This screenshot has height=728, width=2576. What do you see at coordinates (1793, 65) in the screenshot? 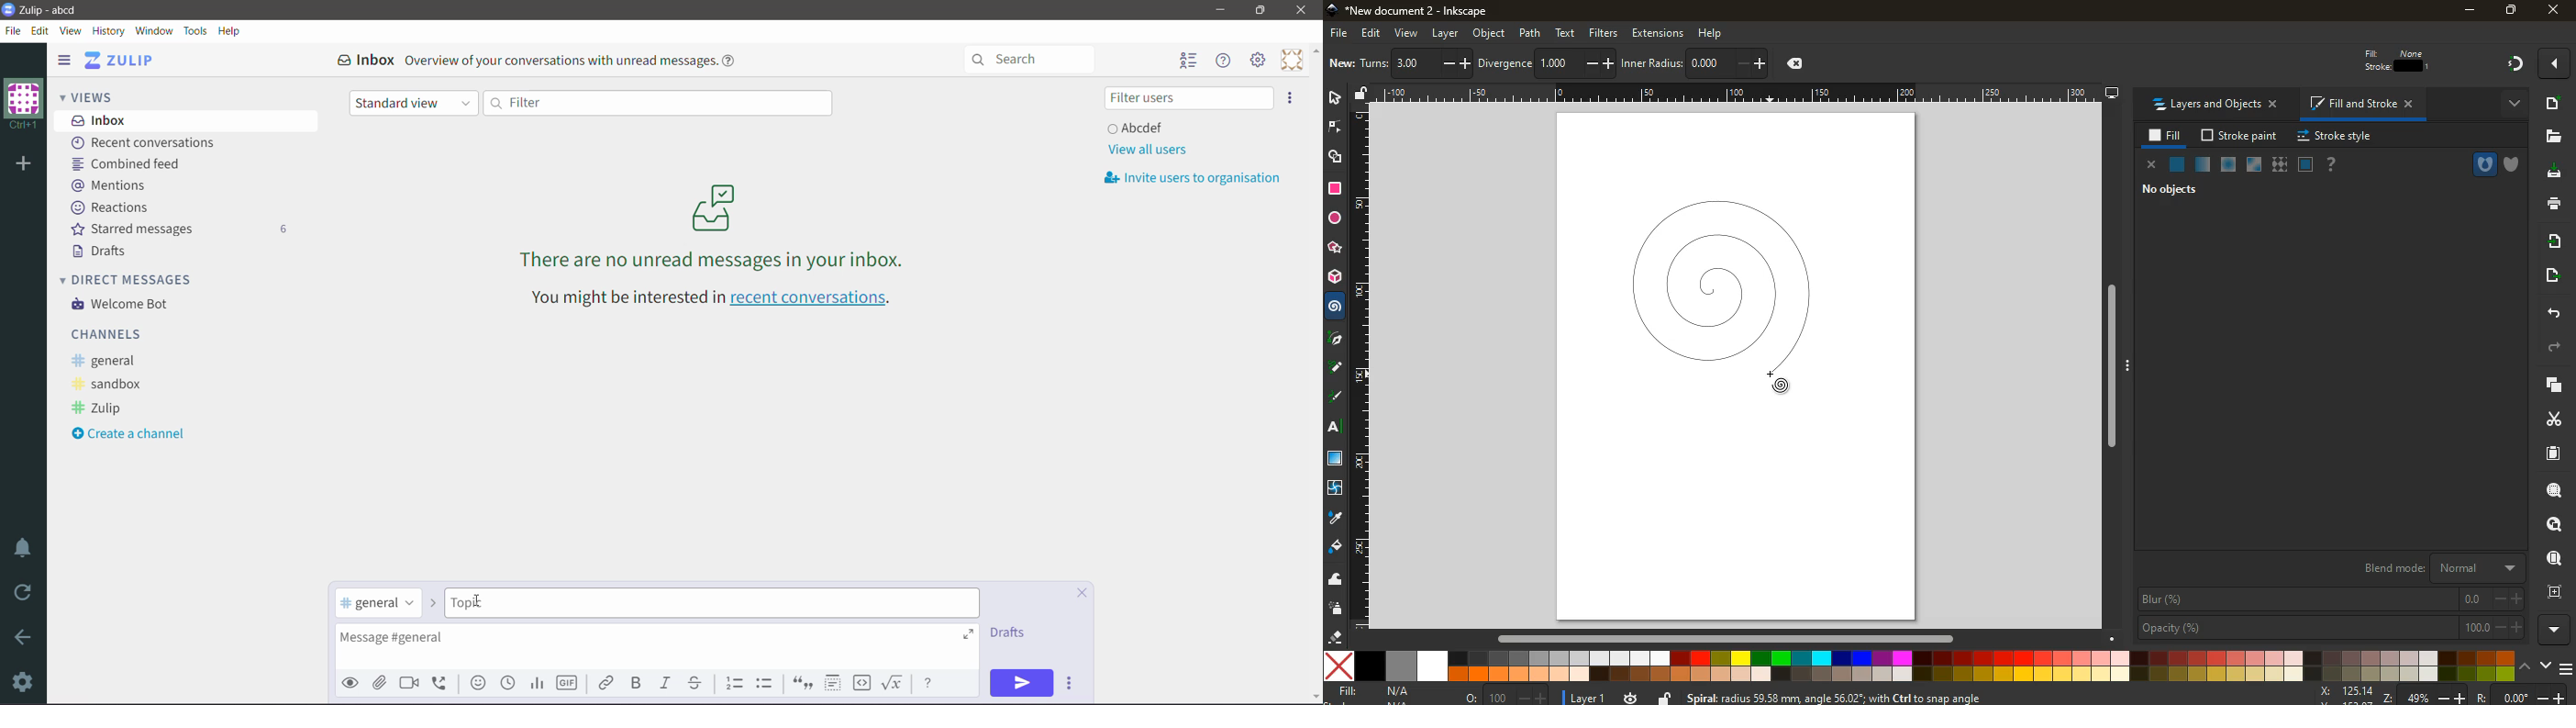
I see `coordinates` at bounding box center [1793, 65].